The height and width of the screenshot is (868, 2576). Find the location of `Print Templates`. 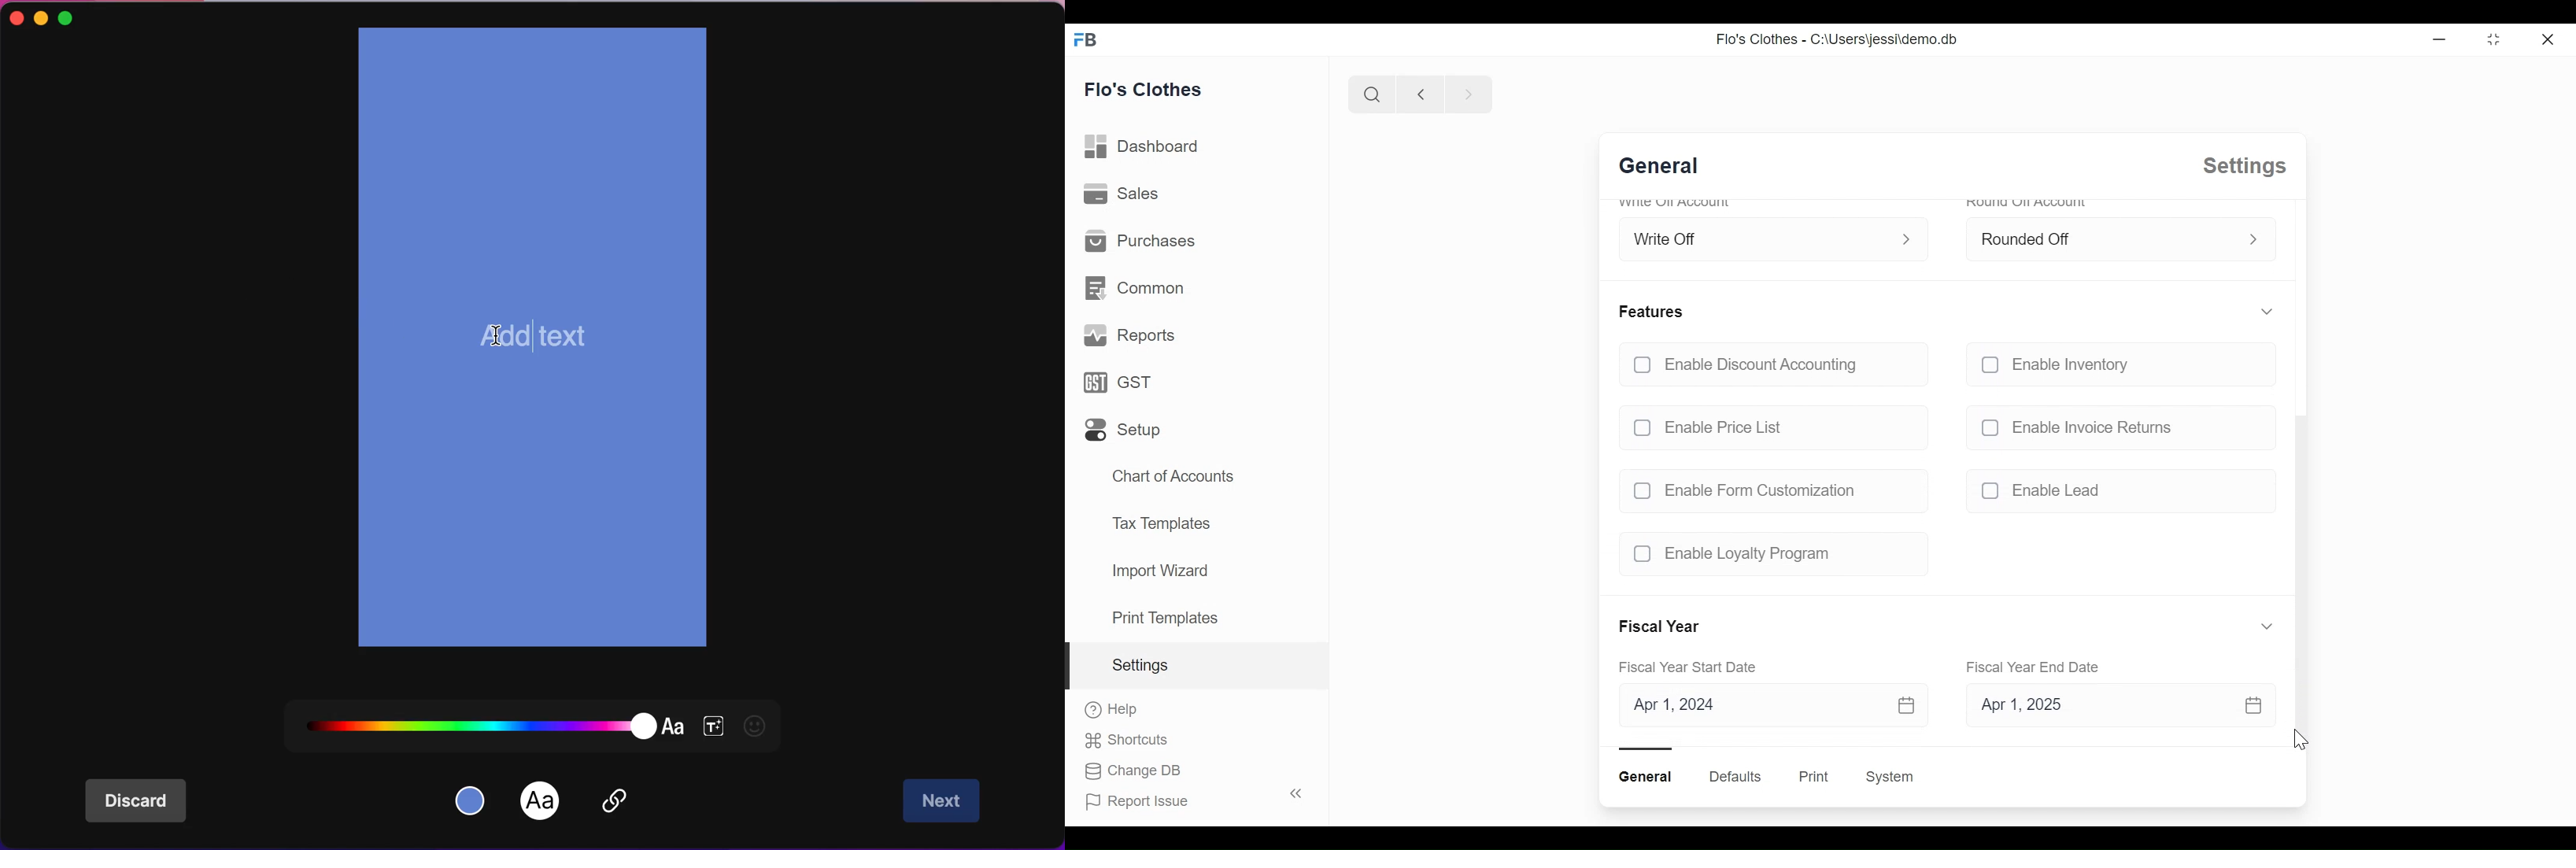

Print Templates is located at coordinates (1165, 618).